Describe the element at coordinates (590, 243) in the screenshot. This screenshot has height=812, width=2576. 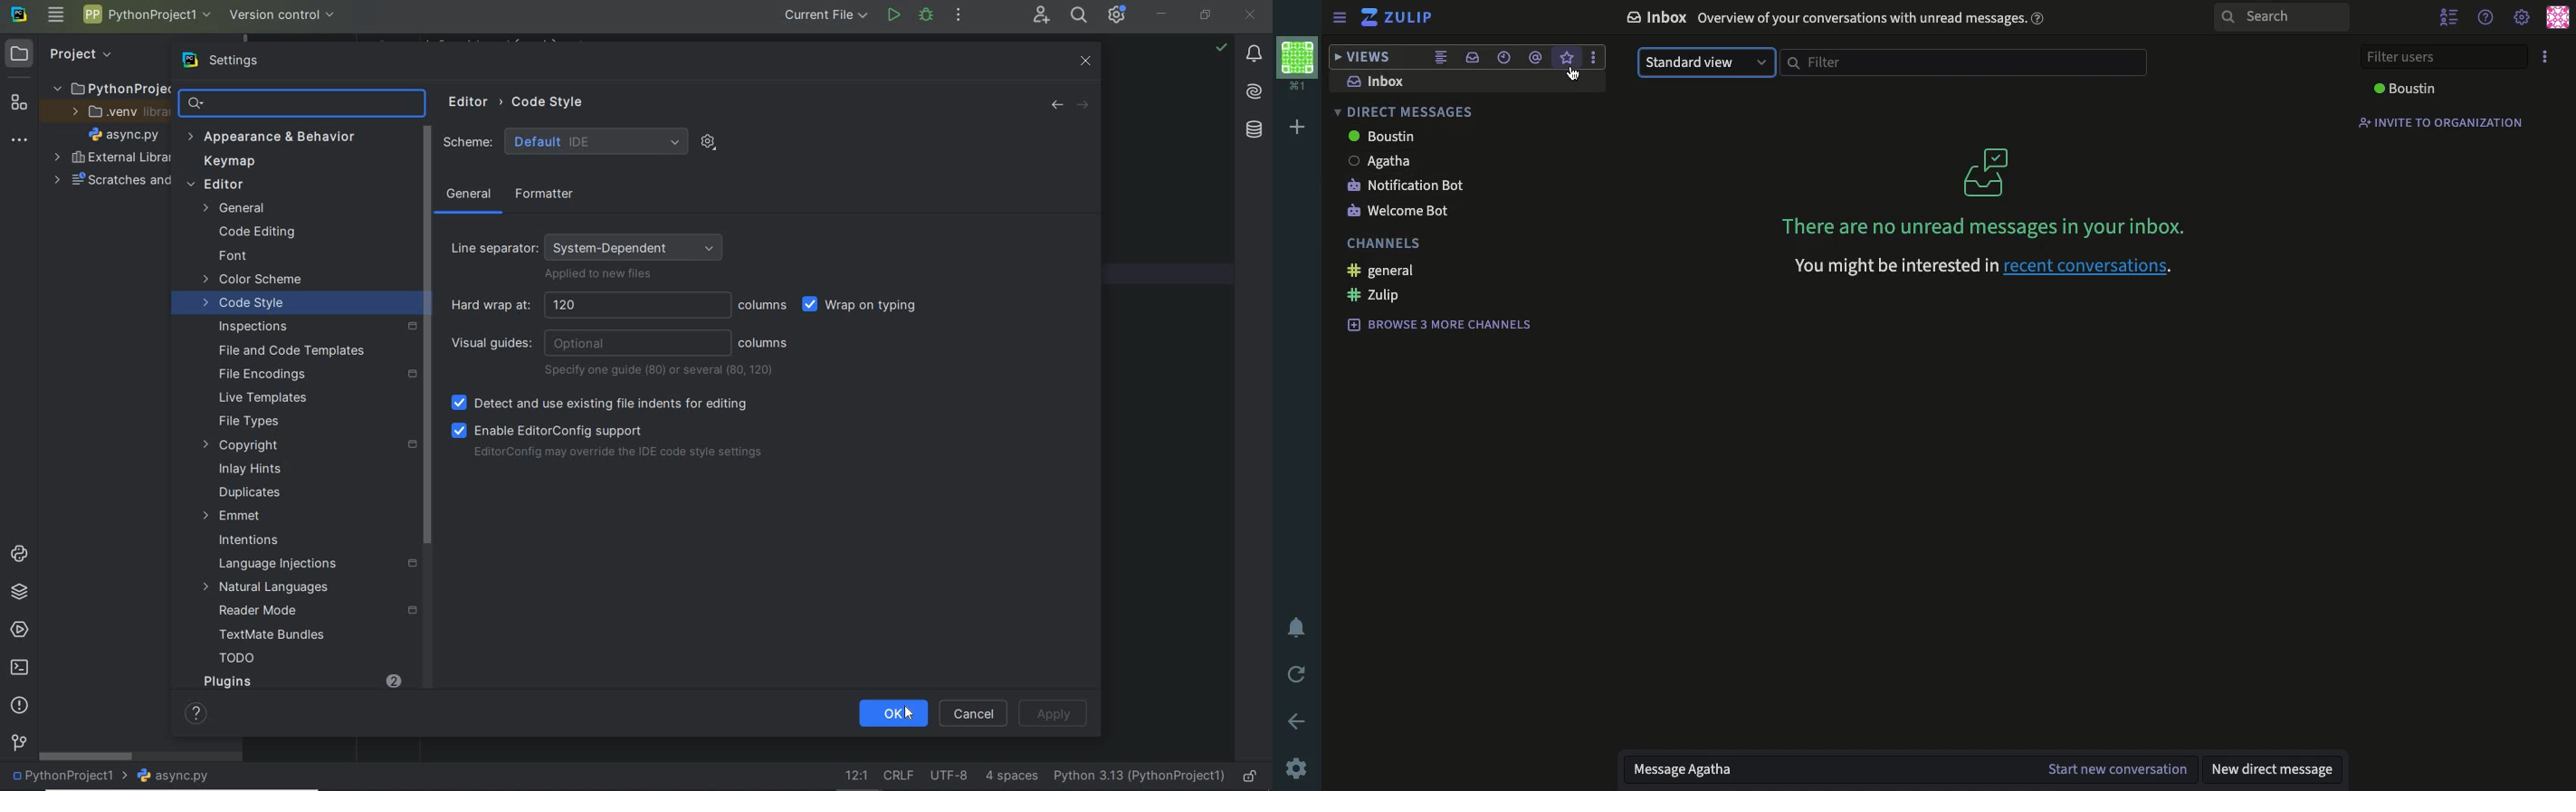
I see `Line separator` at that location.